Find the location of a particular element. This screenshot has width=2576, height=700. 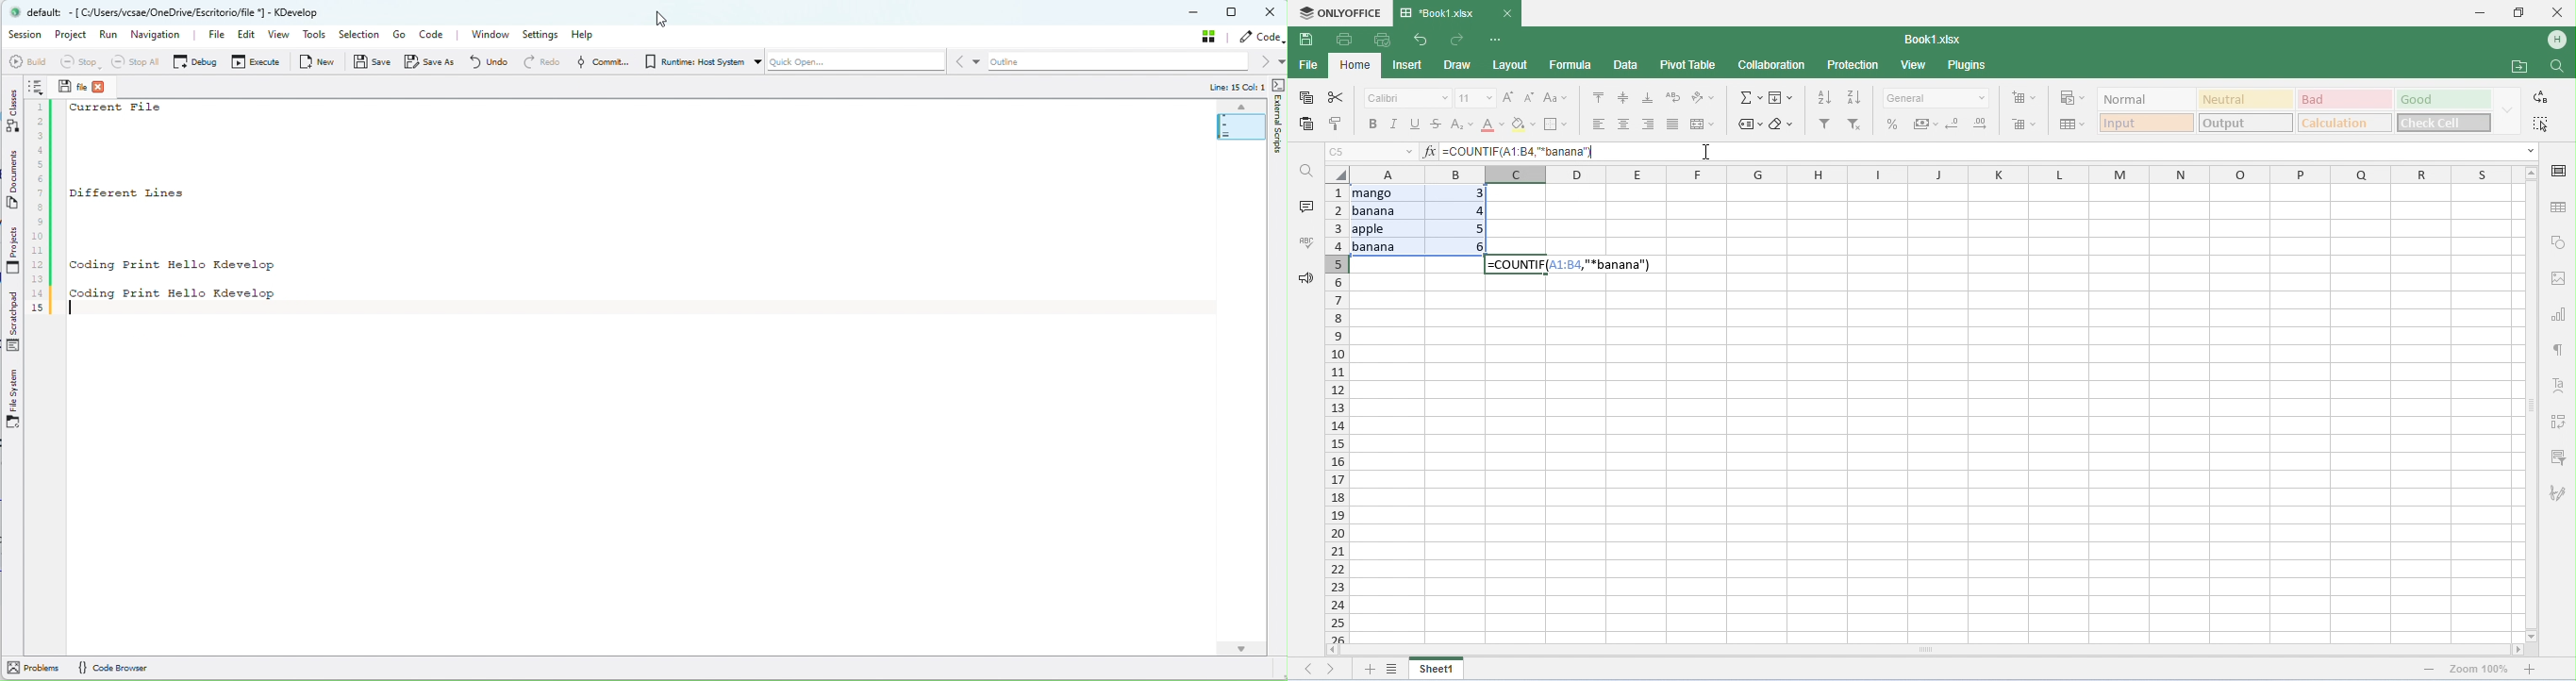

zoom 100% is located at coordinates (2479, 670).